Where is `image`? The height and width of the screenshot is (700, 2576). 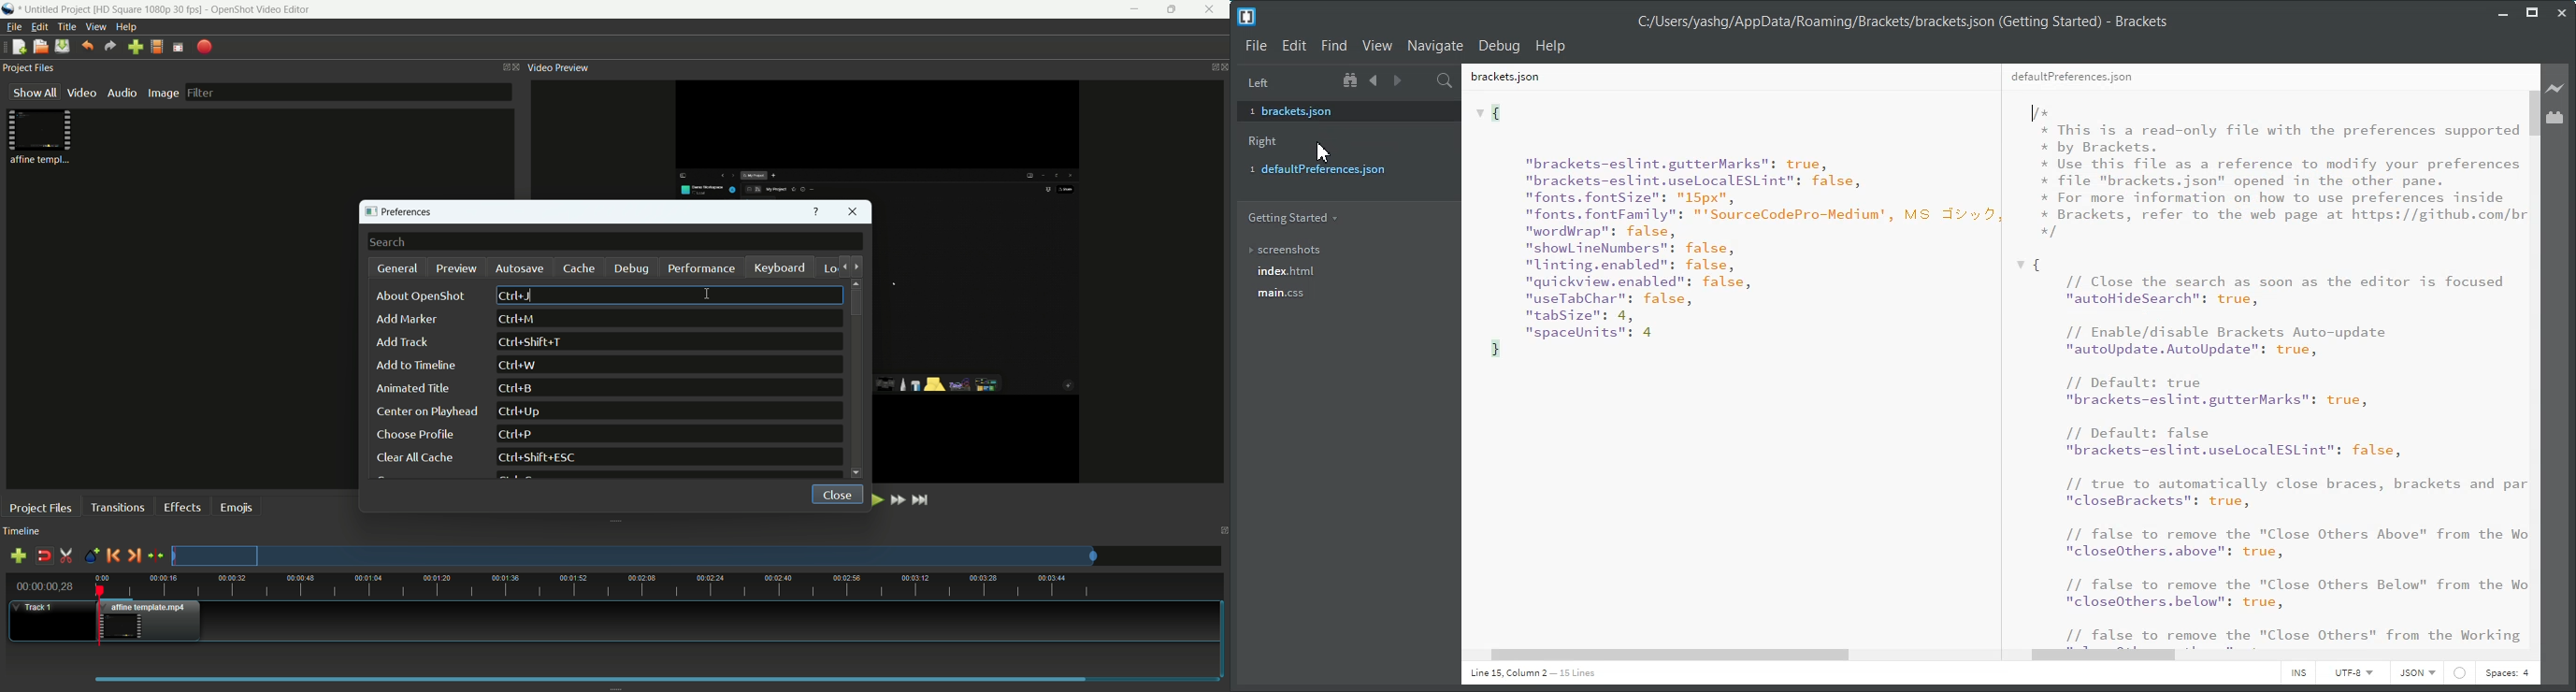
image is located at coordinates (163, 93).